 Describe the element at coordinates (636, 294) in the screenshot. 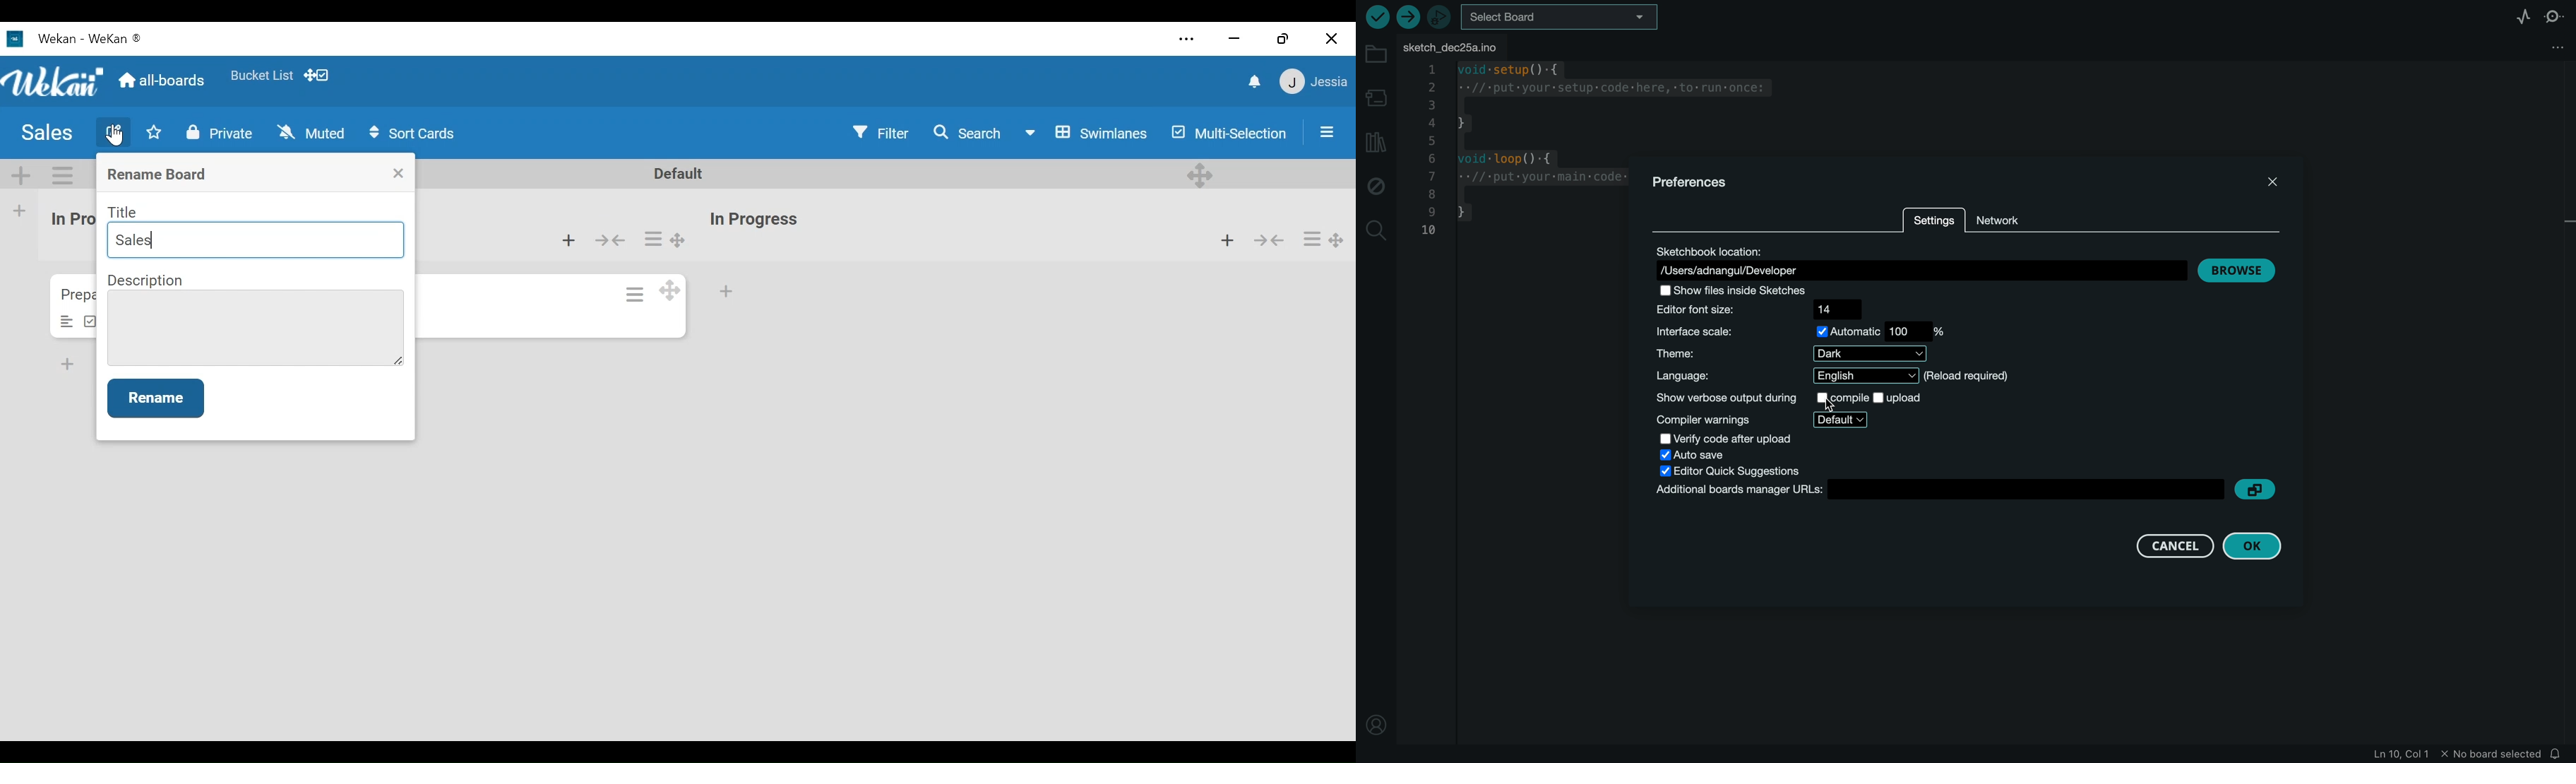

I see `Card actions` at that location.